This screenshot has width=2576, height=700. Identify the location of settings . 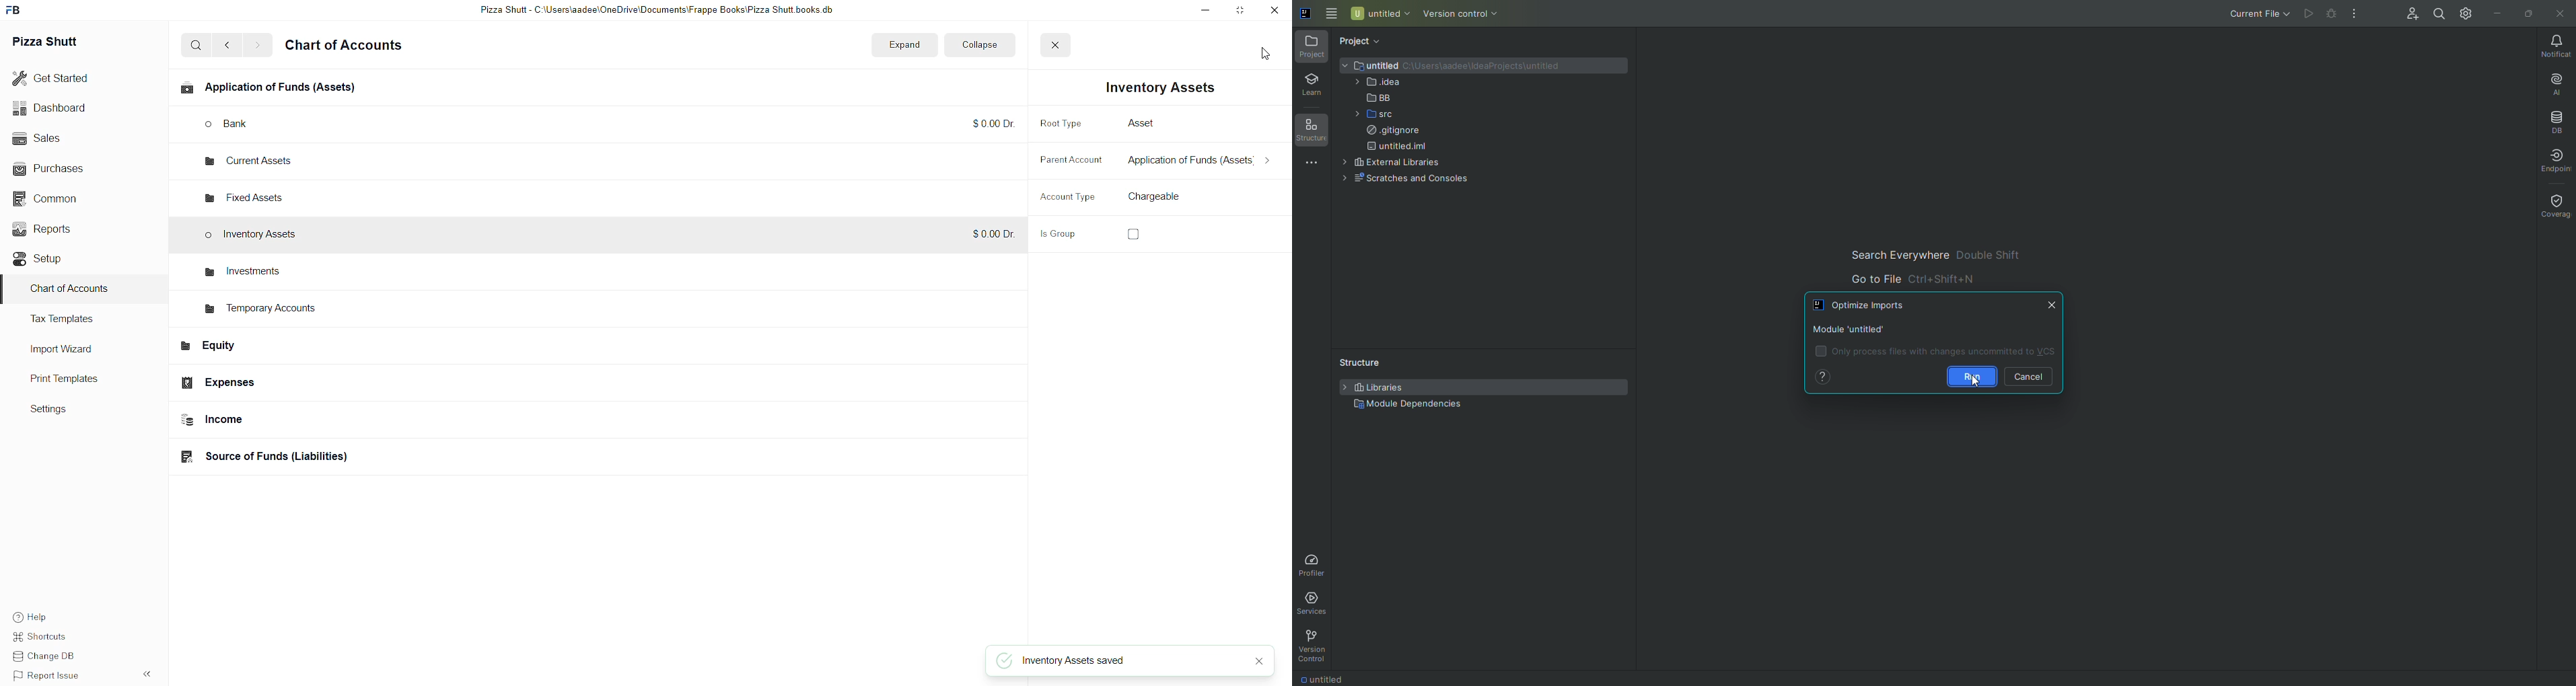
(61, 412).